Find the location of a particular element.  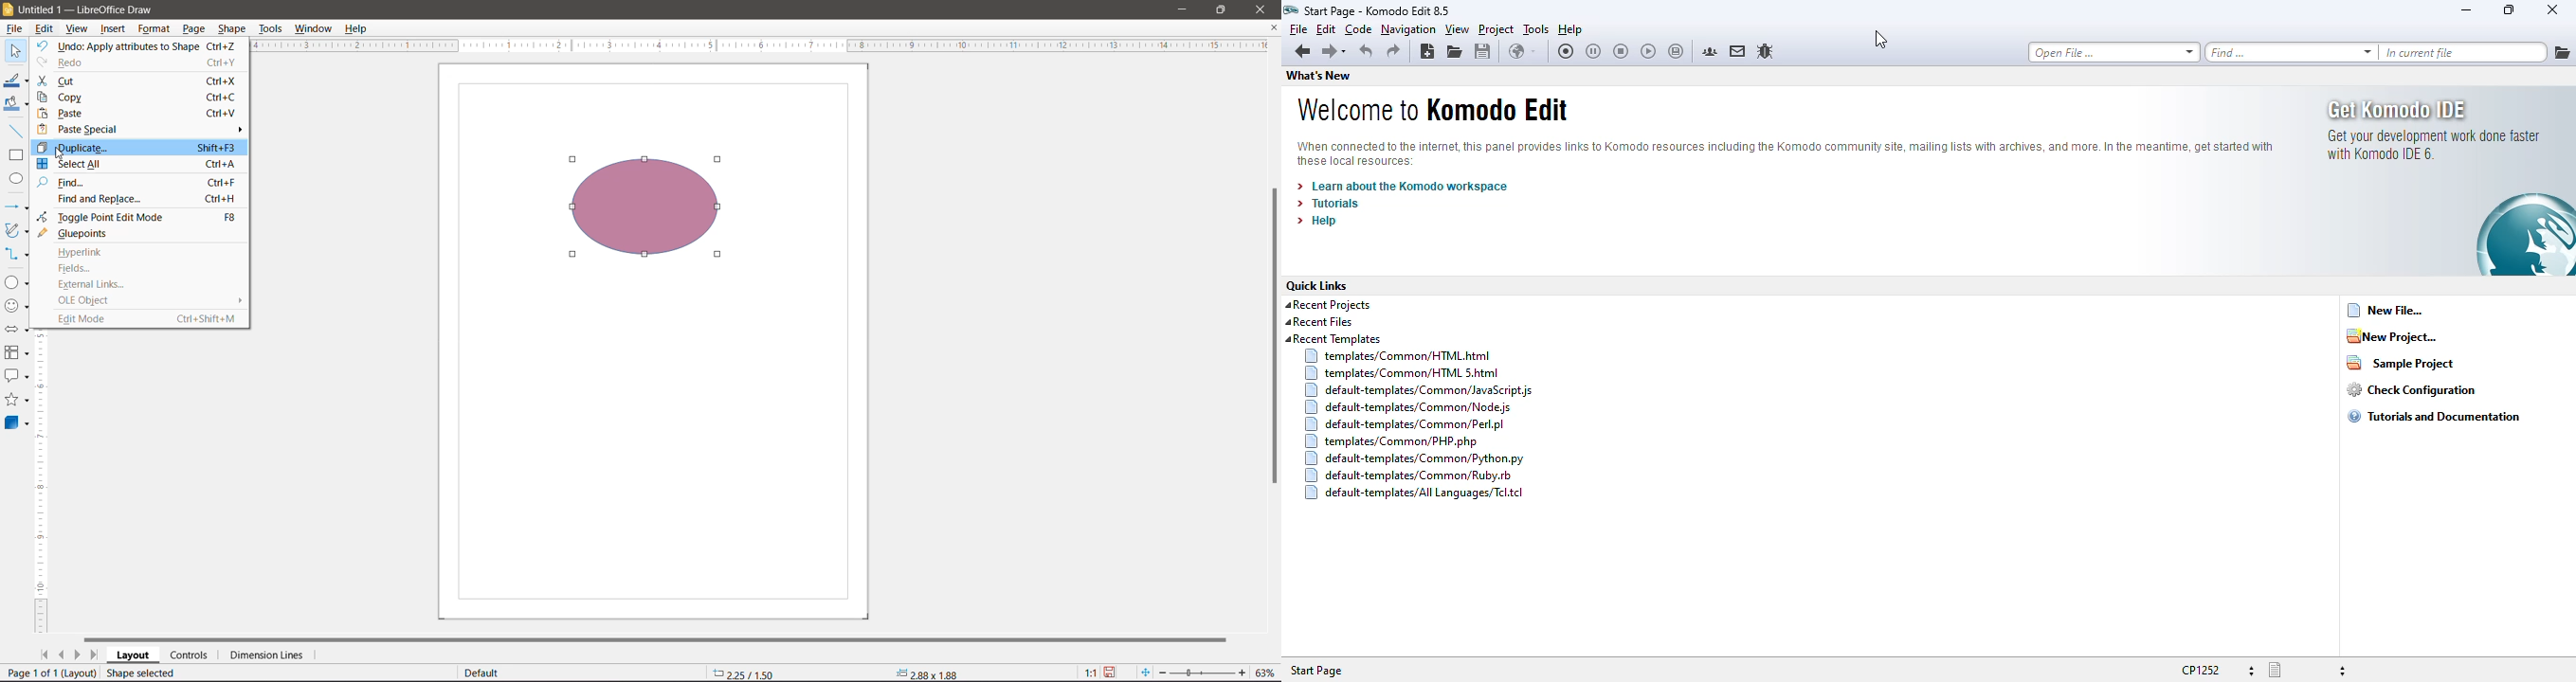

Scroll to last page is located at coordinates (94, 655).